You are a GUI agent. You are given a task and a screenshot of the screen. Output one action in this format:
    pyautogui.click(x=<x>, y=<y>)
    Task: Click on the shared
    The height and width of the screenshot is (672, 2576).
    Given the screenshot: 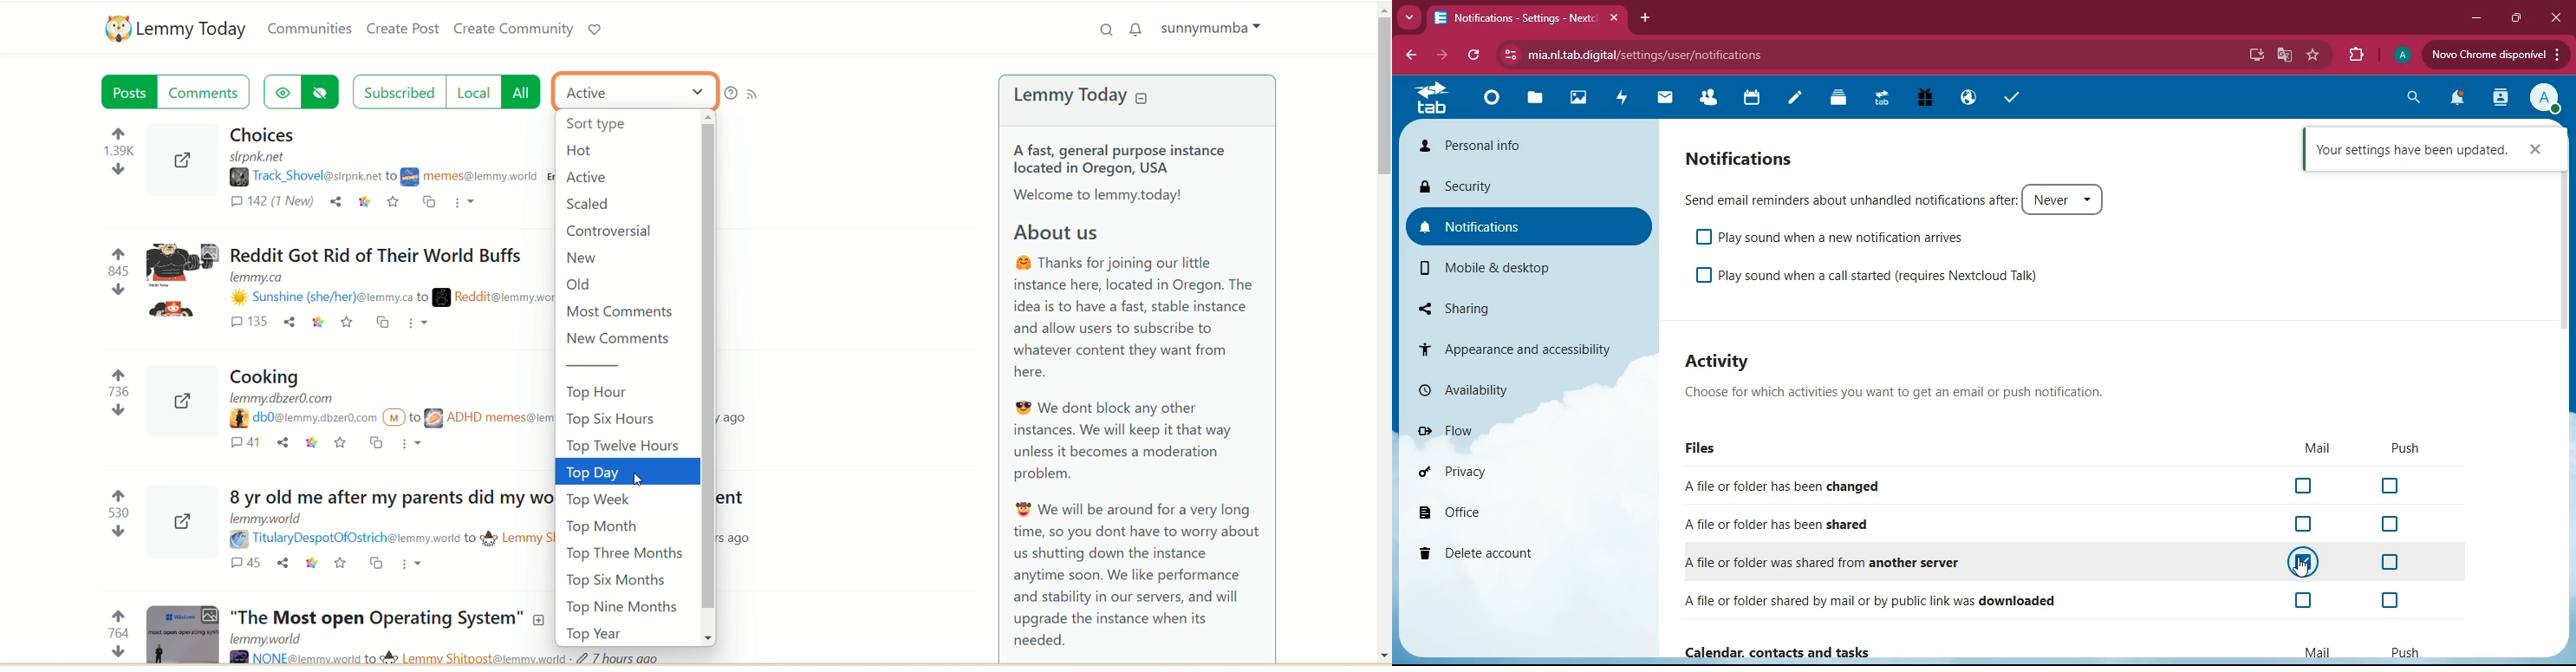 What is the action you would take?
    pyautogui.click(x=1797, y=525)
    